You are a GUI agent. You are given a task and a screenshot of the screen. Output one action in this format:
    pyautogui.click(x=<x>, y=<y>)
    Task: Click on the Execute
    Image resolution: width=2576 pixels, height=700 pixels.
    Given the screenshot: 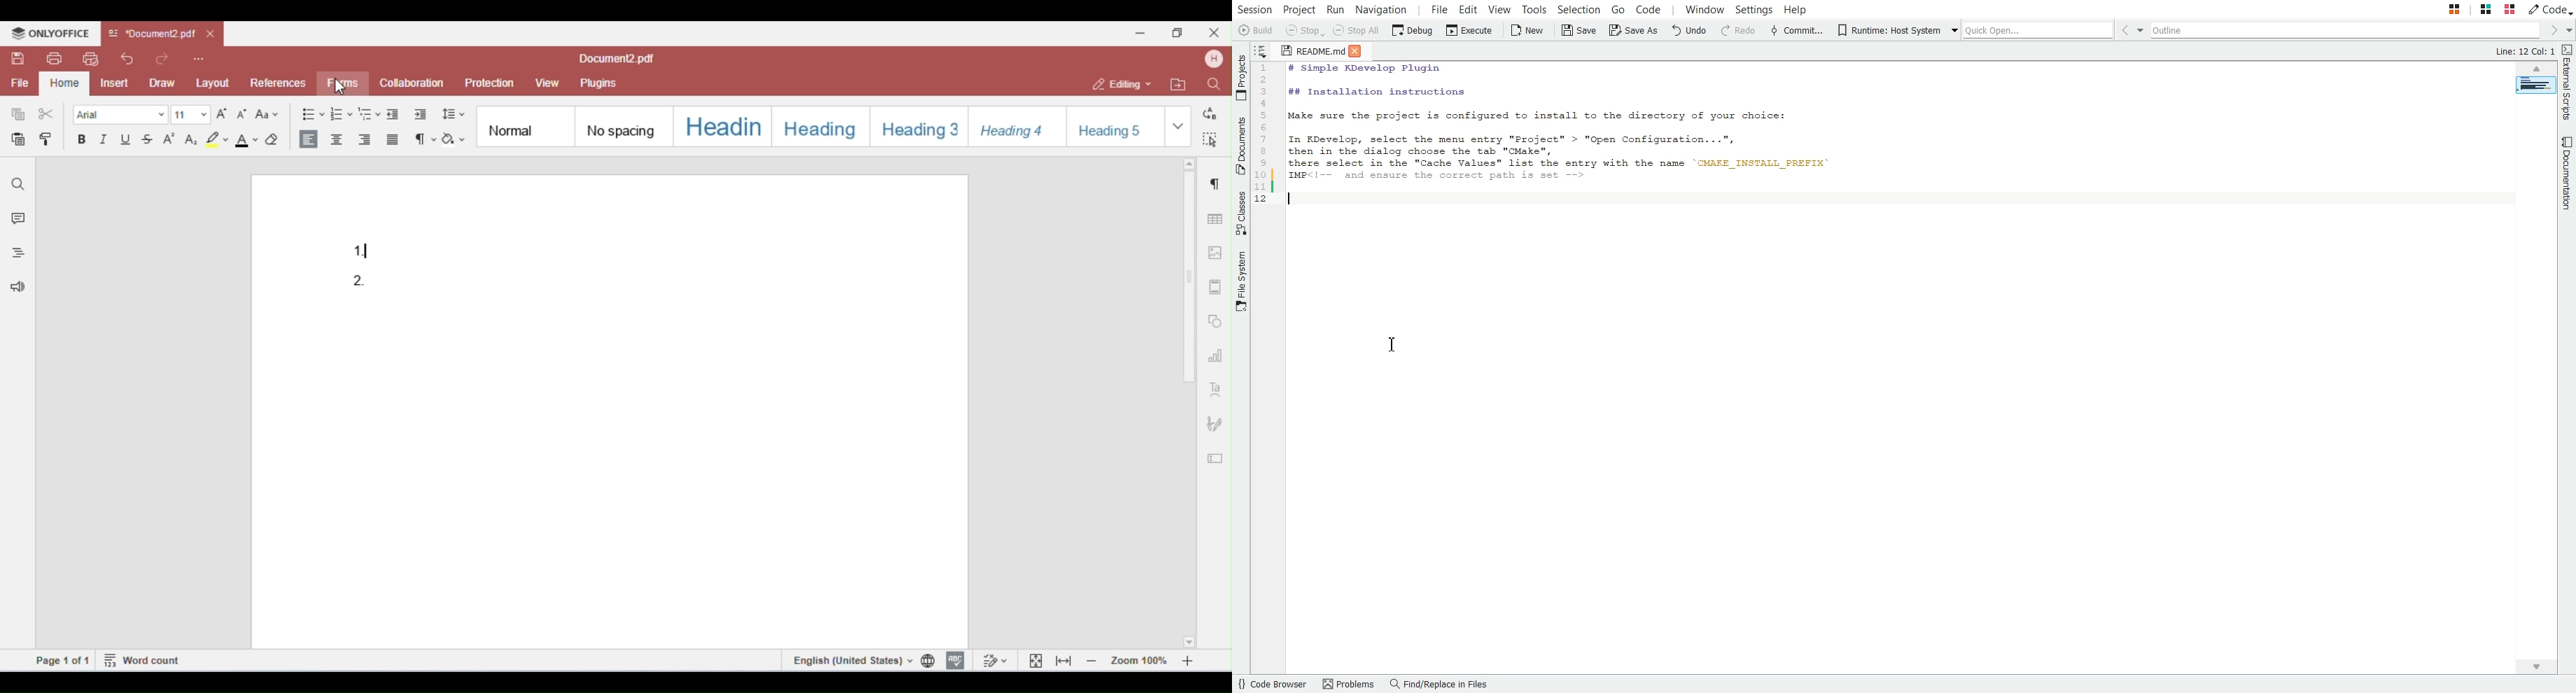 What is the action you would take?
    pyautogui.click(x=1469, y=31)
    